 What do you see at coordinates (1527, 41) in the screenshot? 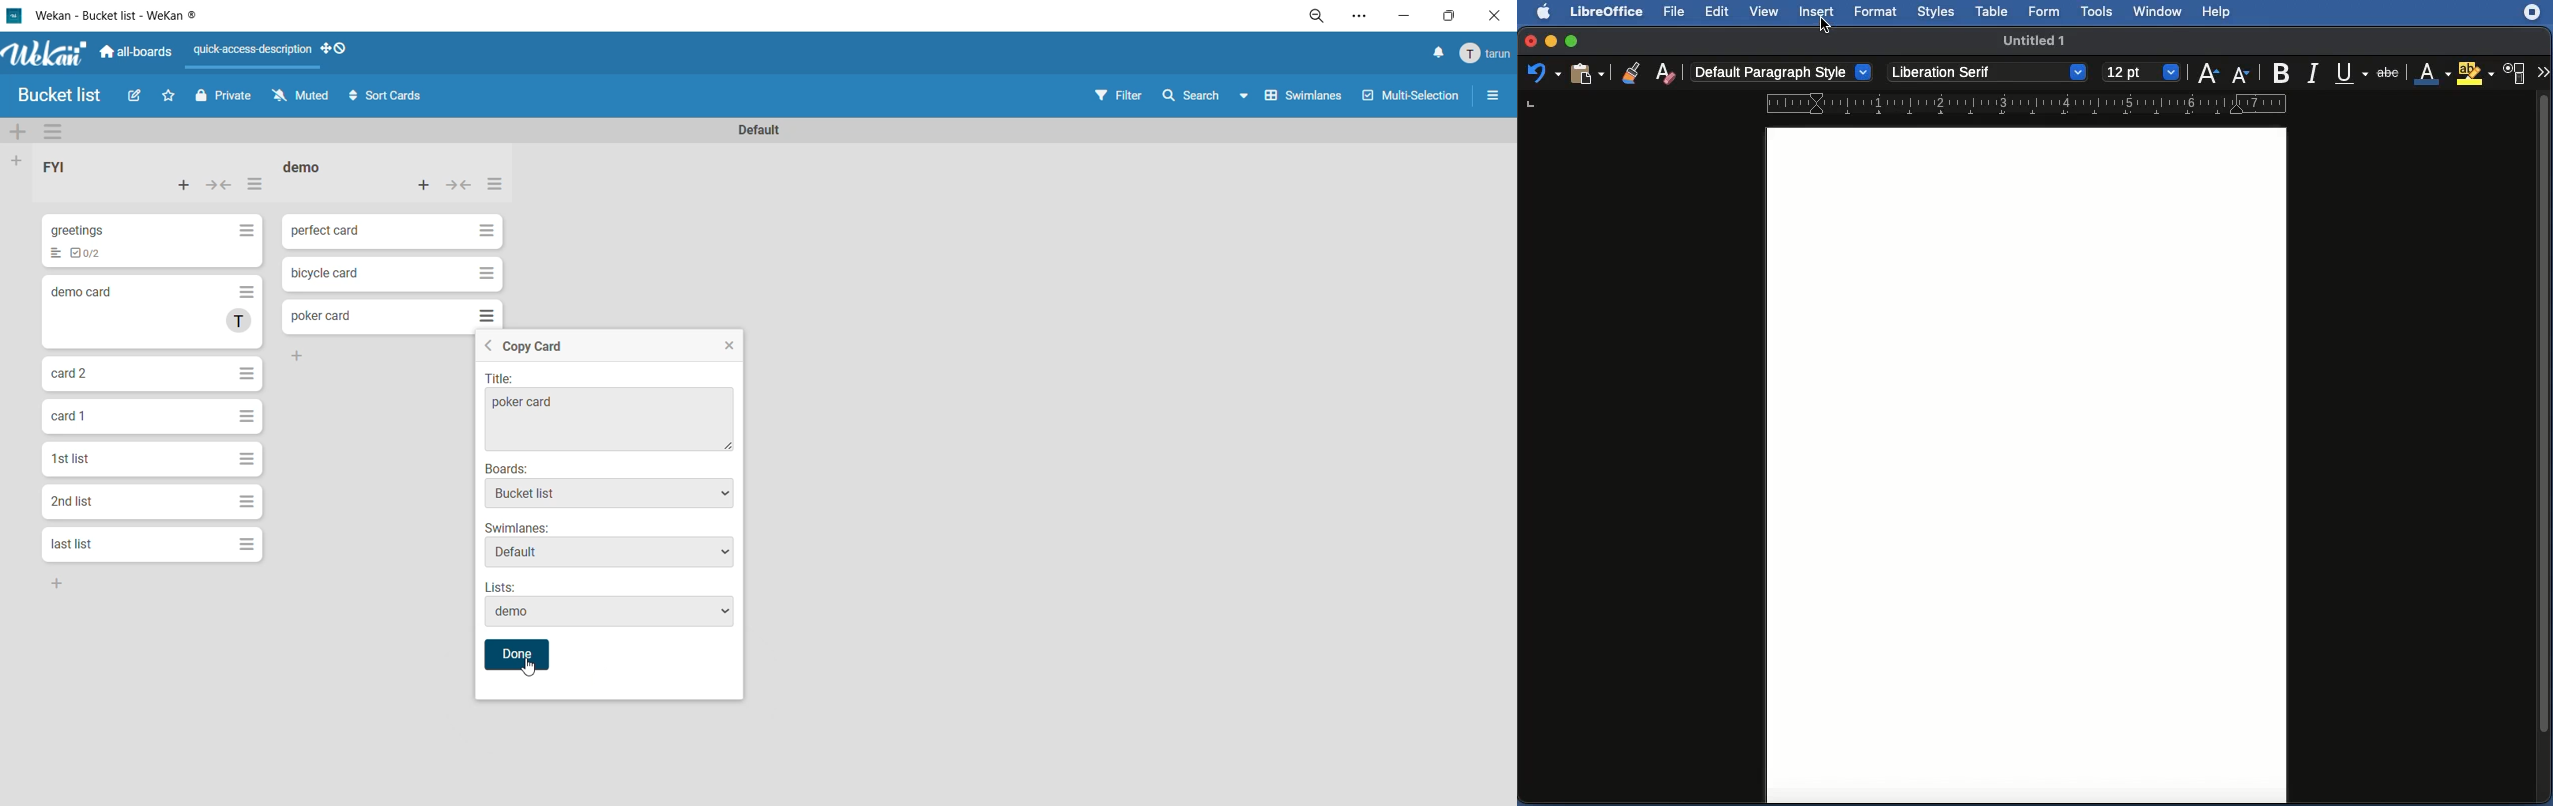
I see `Close` at bounding box center [1527, 41].